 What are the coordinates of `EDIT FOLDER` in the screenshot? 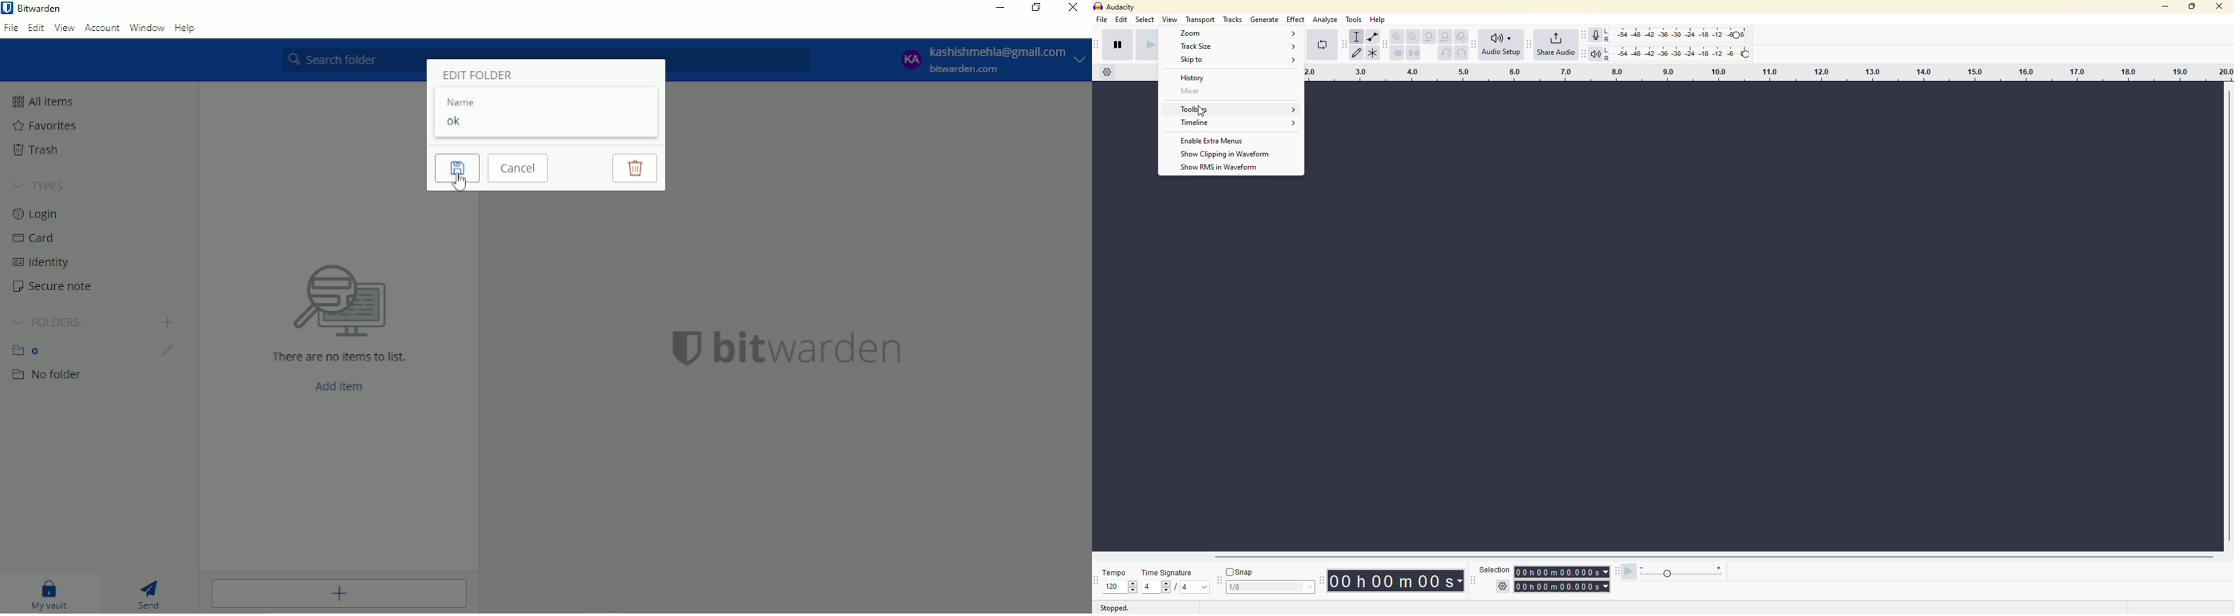 It's located at (476, 74).